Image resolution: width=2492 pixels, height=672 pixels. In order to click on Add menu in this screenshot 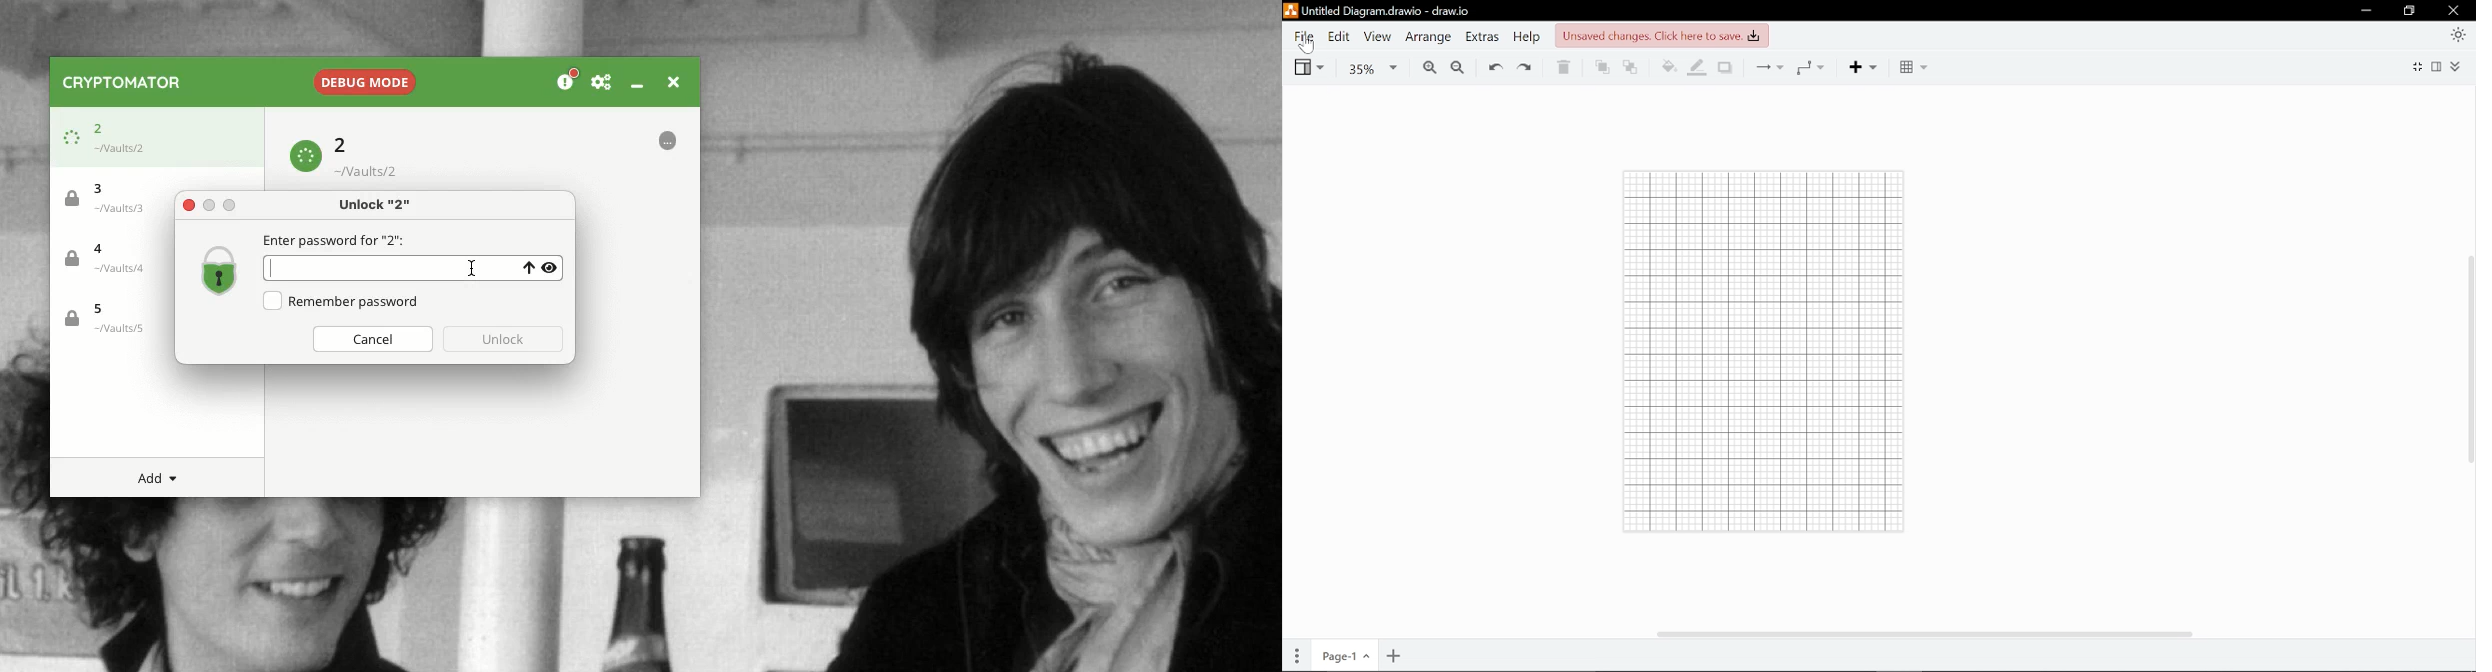, I will do `click(161, 479)`.